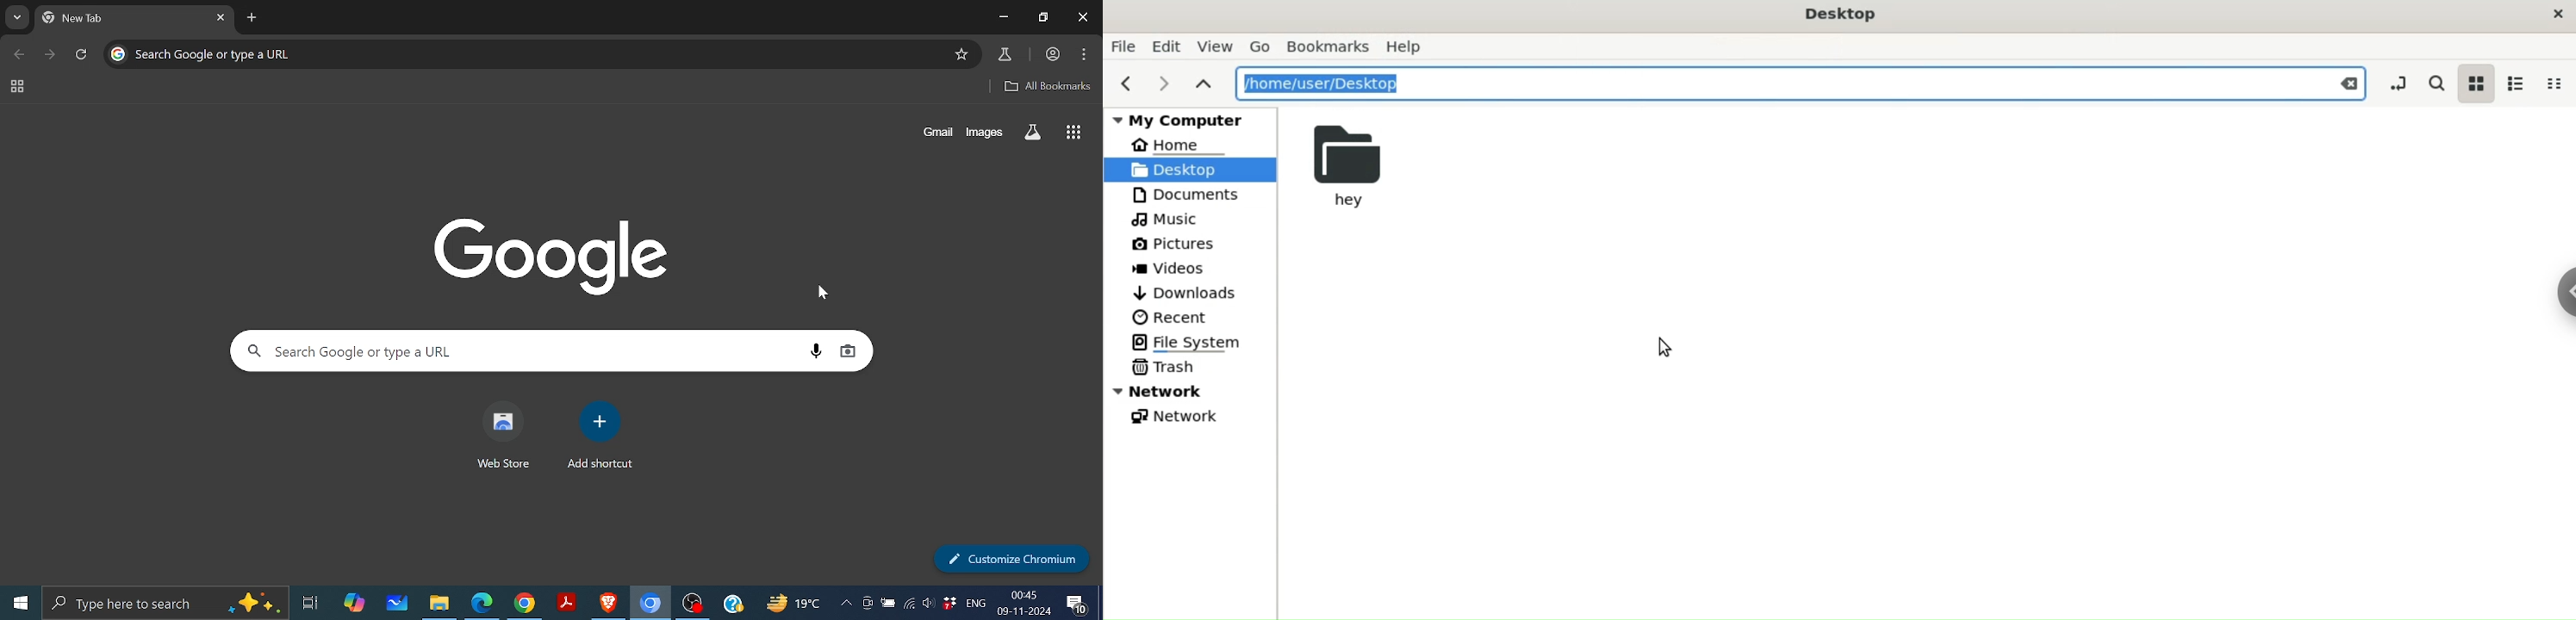 The image size is (2576, 644). What do you see at coordinates (1083, 56) in the screenshot?
I see `Customize and control chromium` at bounding box center [1083, 56].